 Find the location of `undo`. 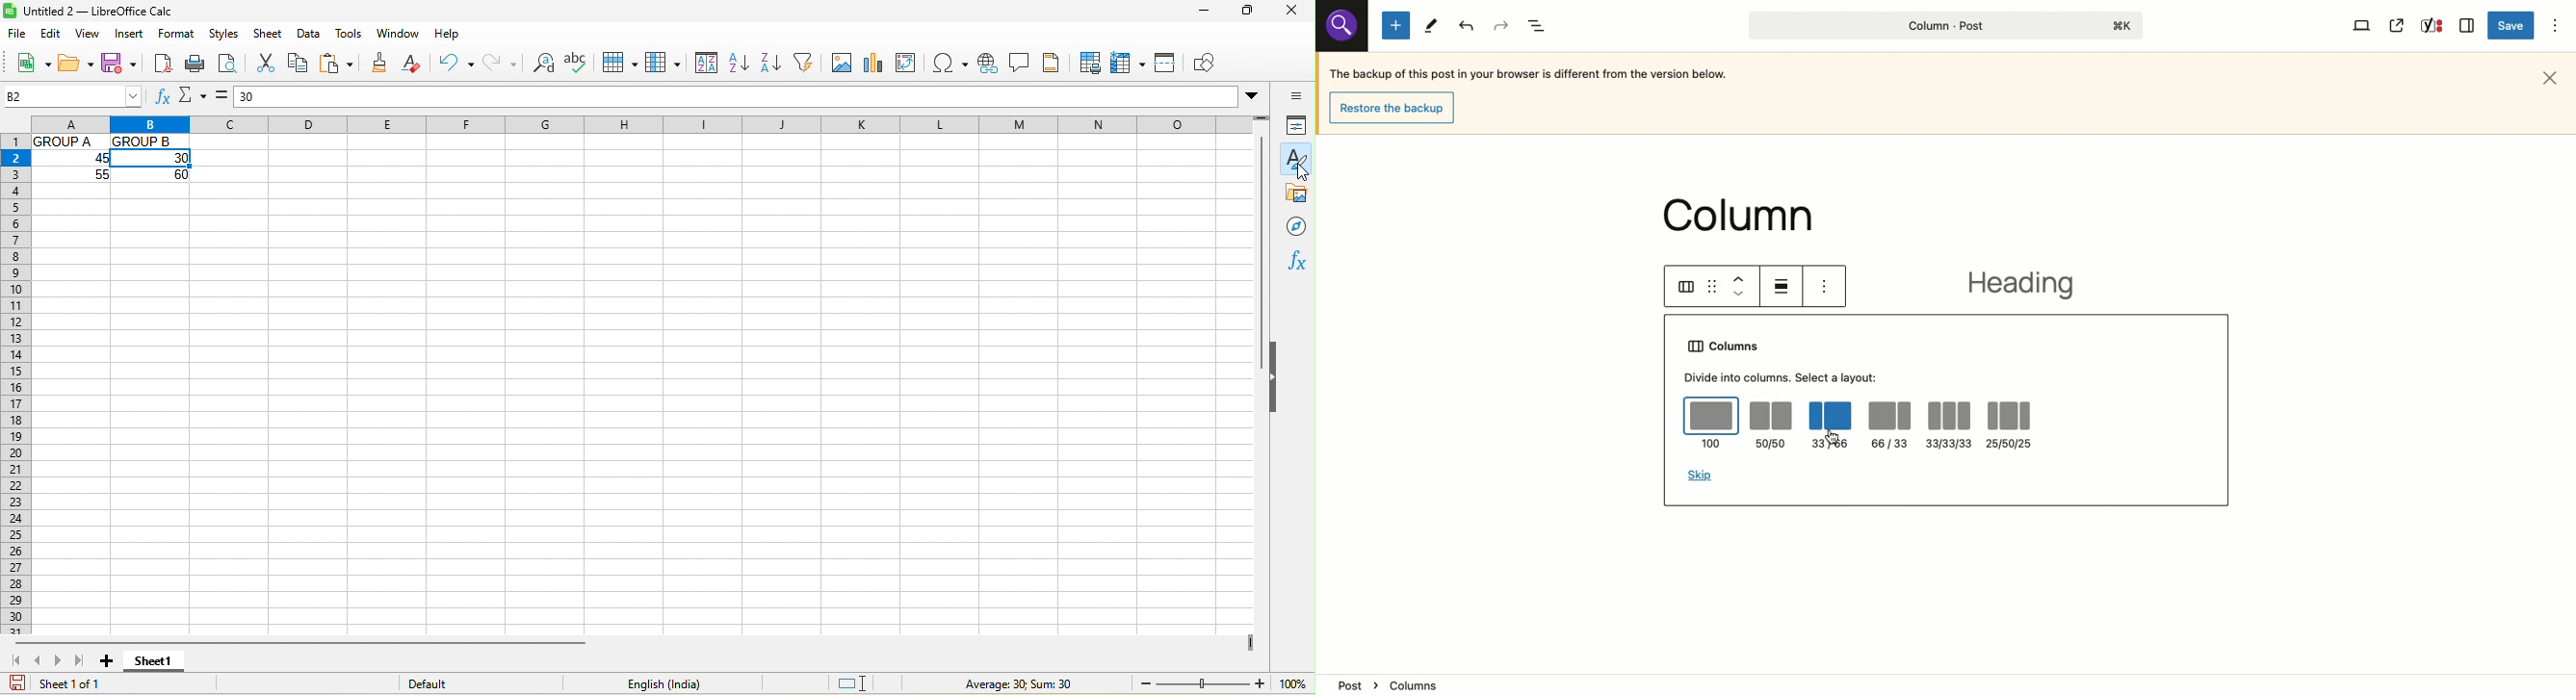

undo is located at coordinates (460, 63).